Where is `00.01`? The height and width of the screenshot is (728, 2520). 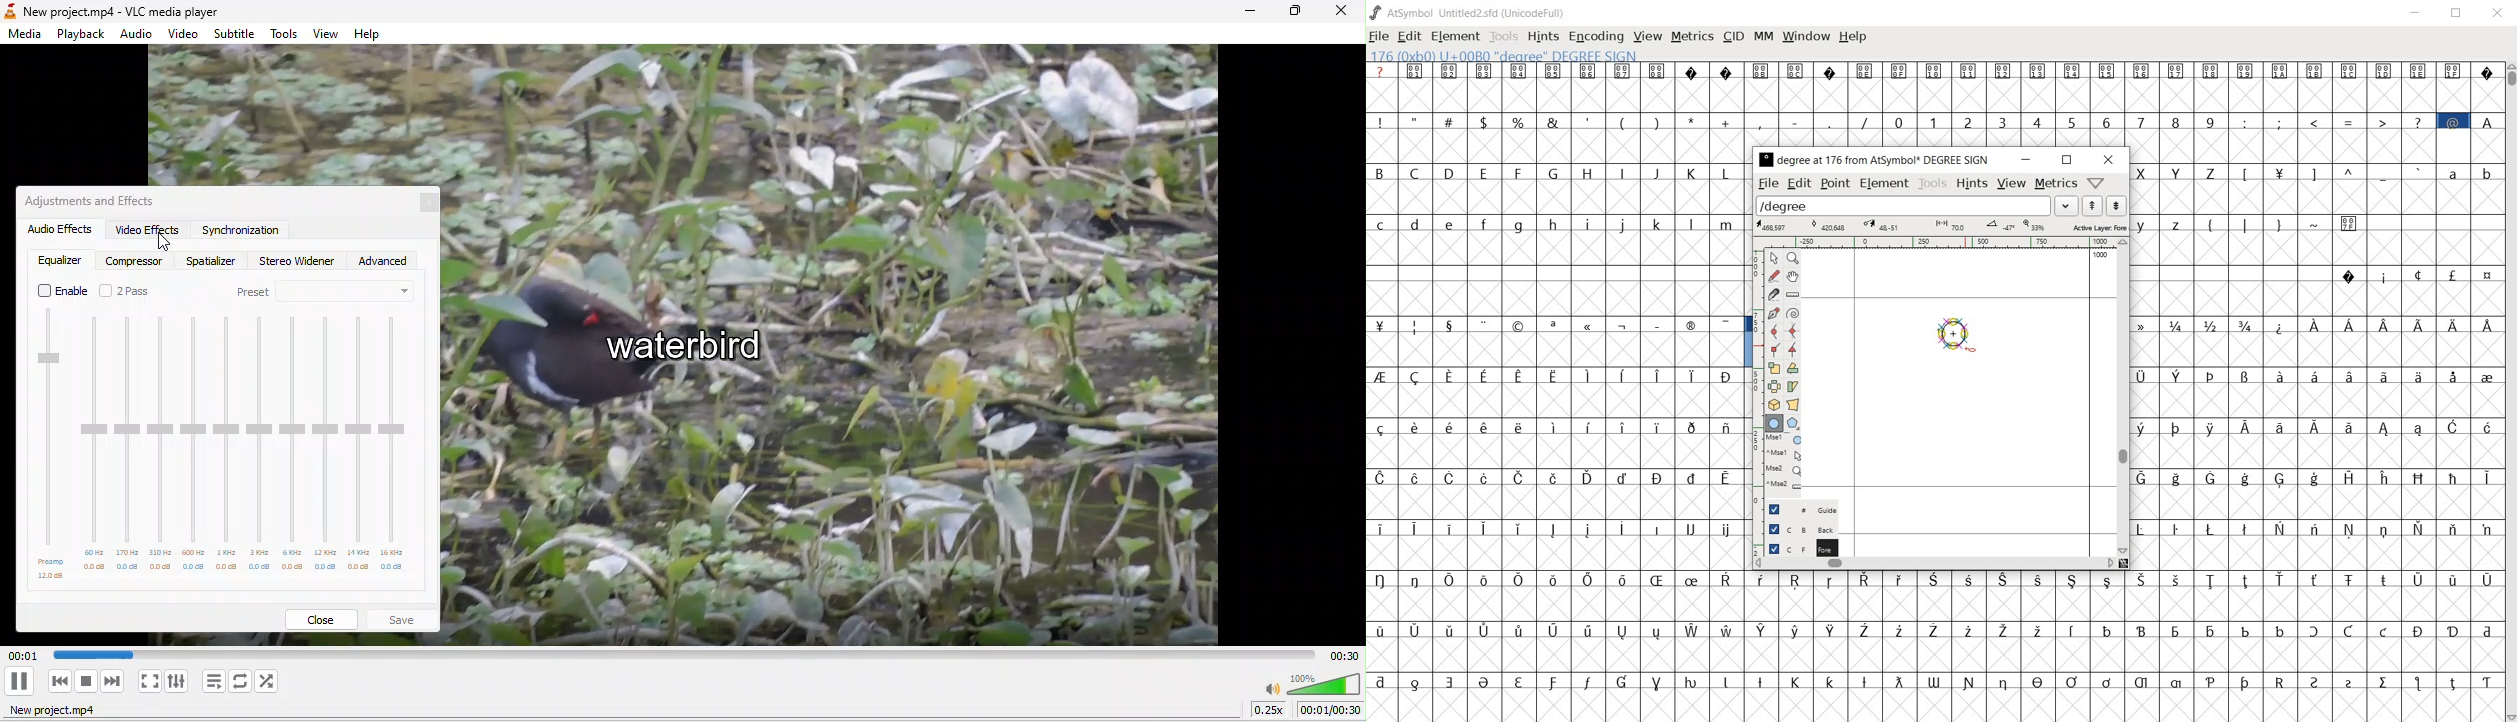 00.01 is located at coordinates (21, 655).